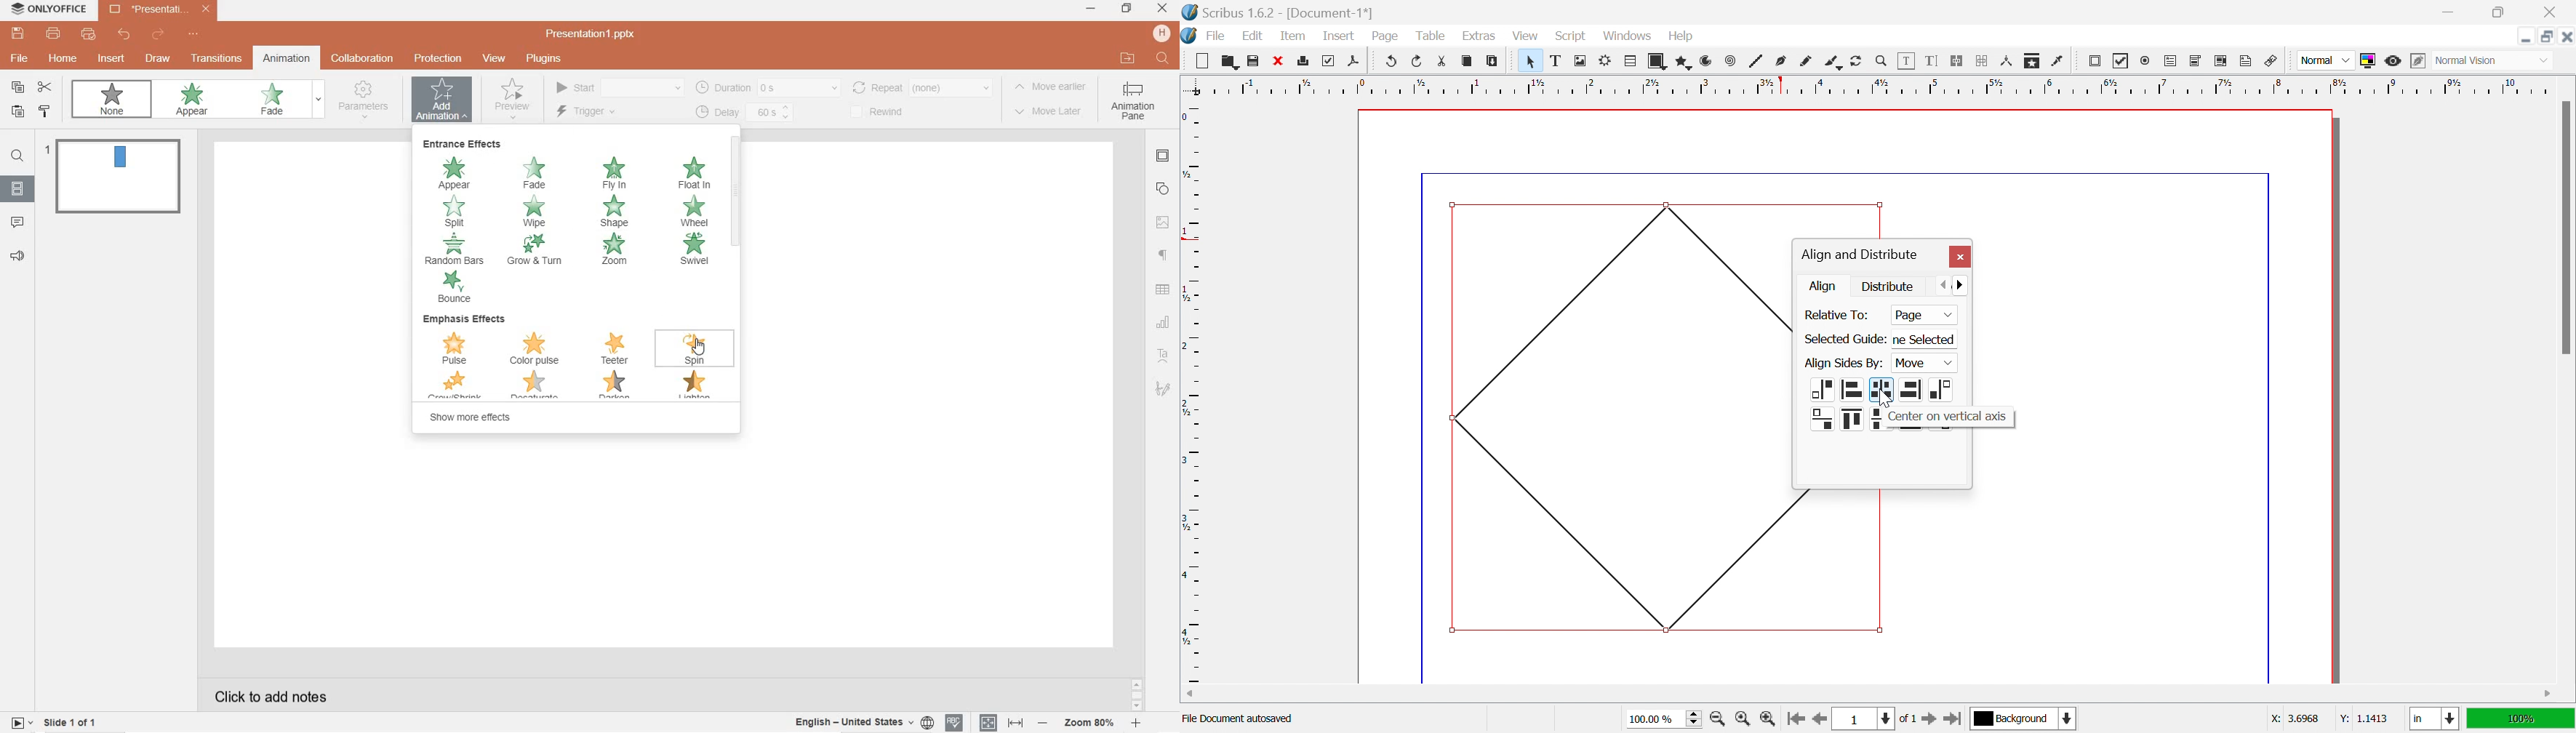  What do you see at coordinates (88, 35) in the screenshot?
I see `quick print` at bounding box center [88, 35].